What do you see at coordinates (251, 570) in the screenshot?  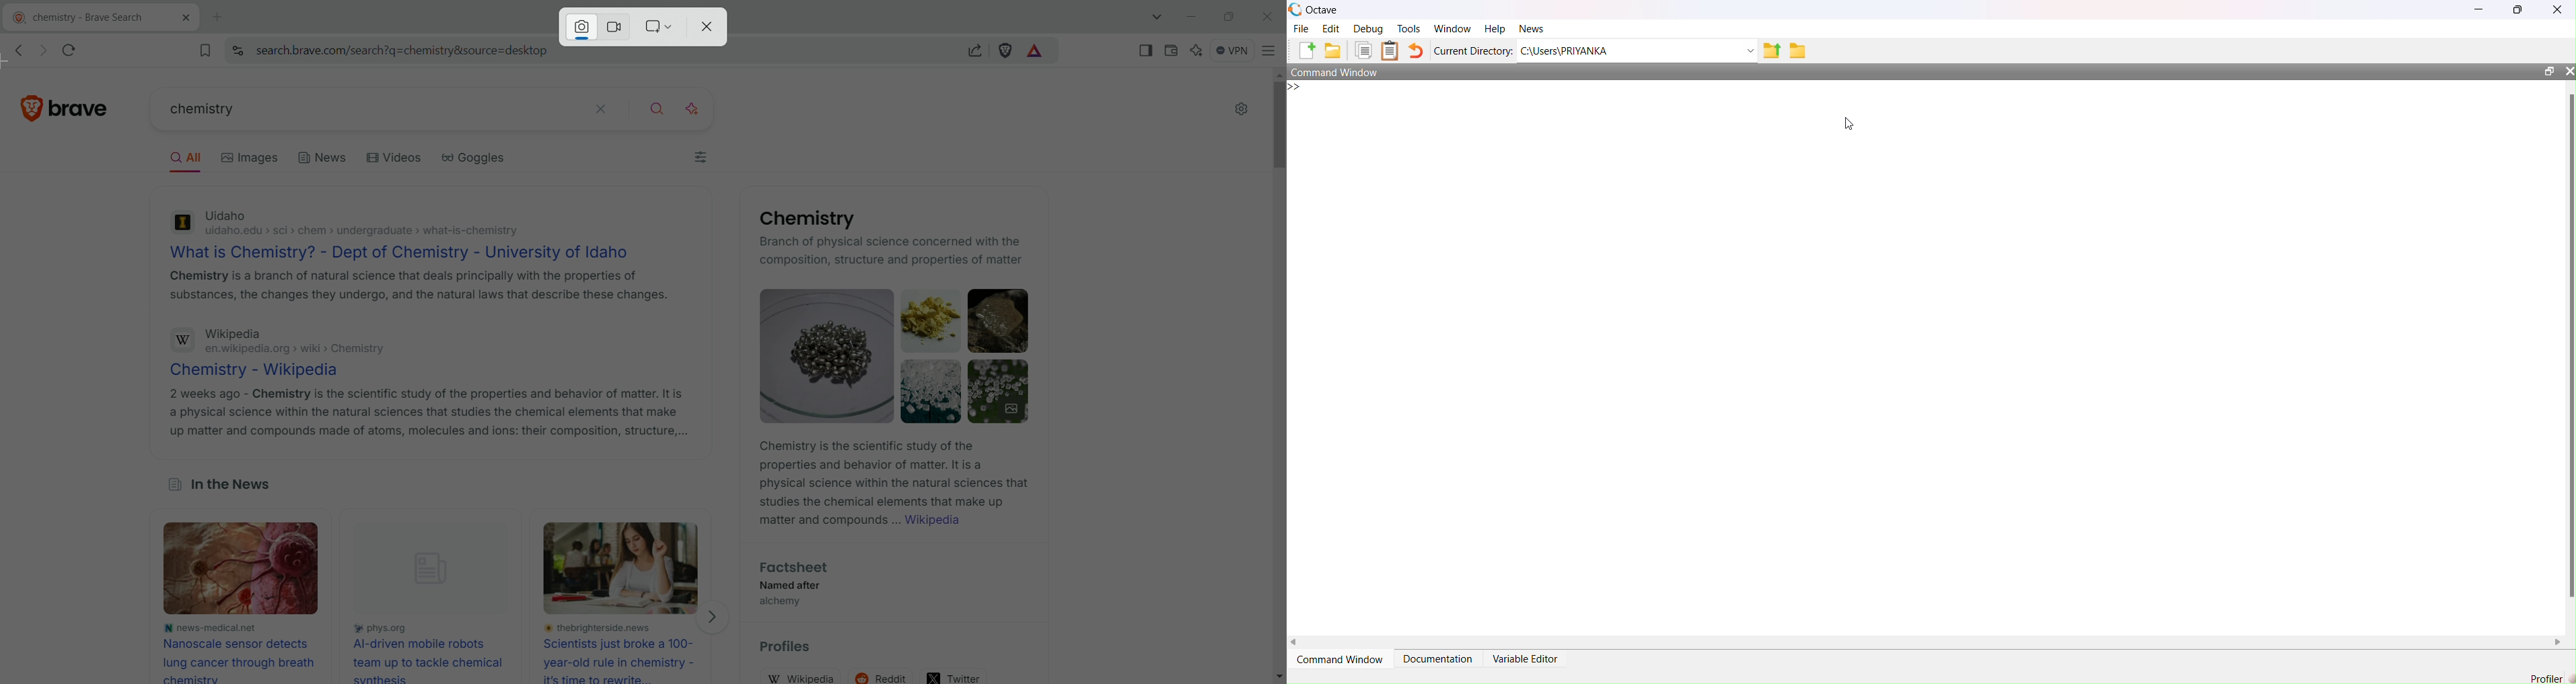 I see `image` at bounding box center [251, 570].